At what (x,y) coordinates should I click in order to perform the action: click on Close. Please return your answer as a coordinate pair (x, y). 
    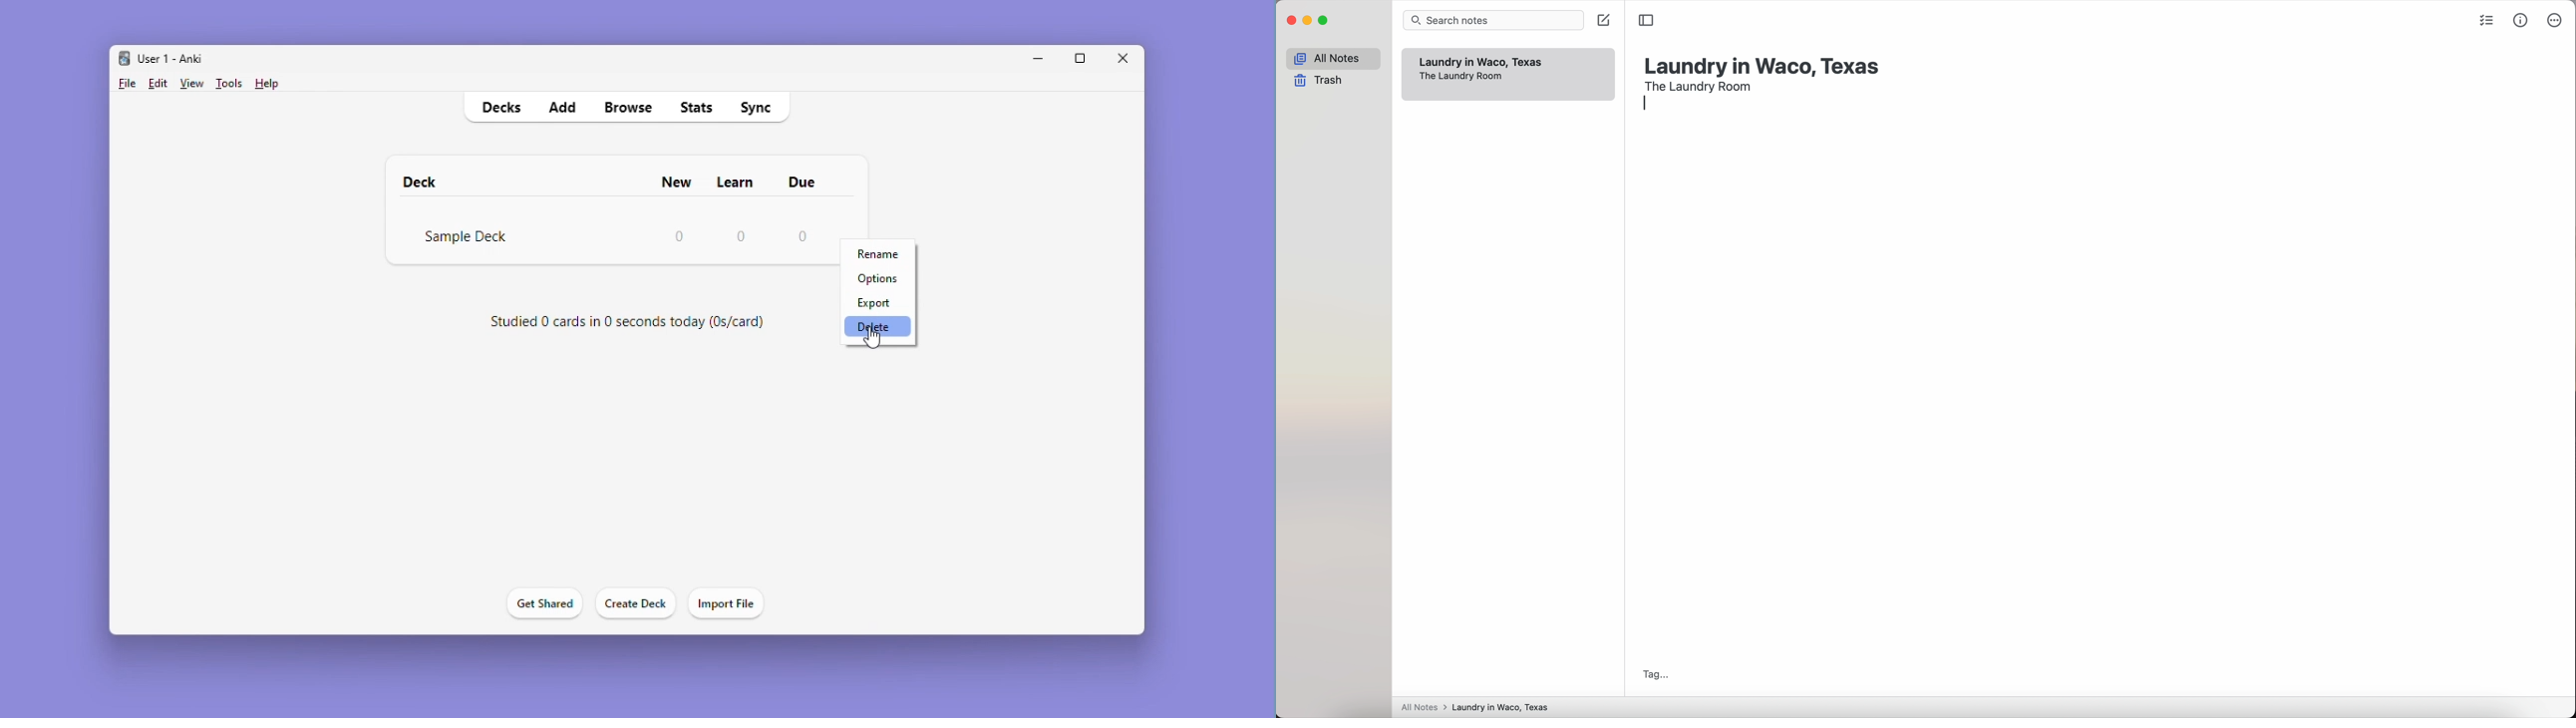
    Looking at the image, I should click on (1128, 58).